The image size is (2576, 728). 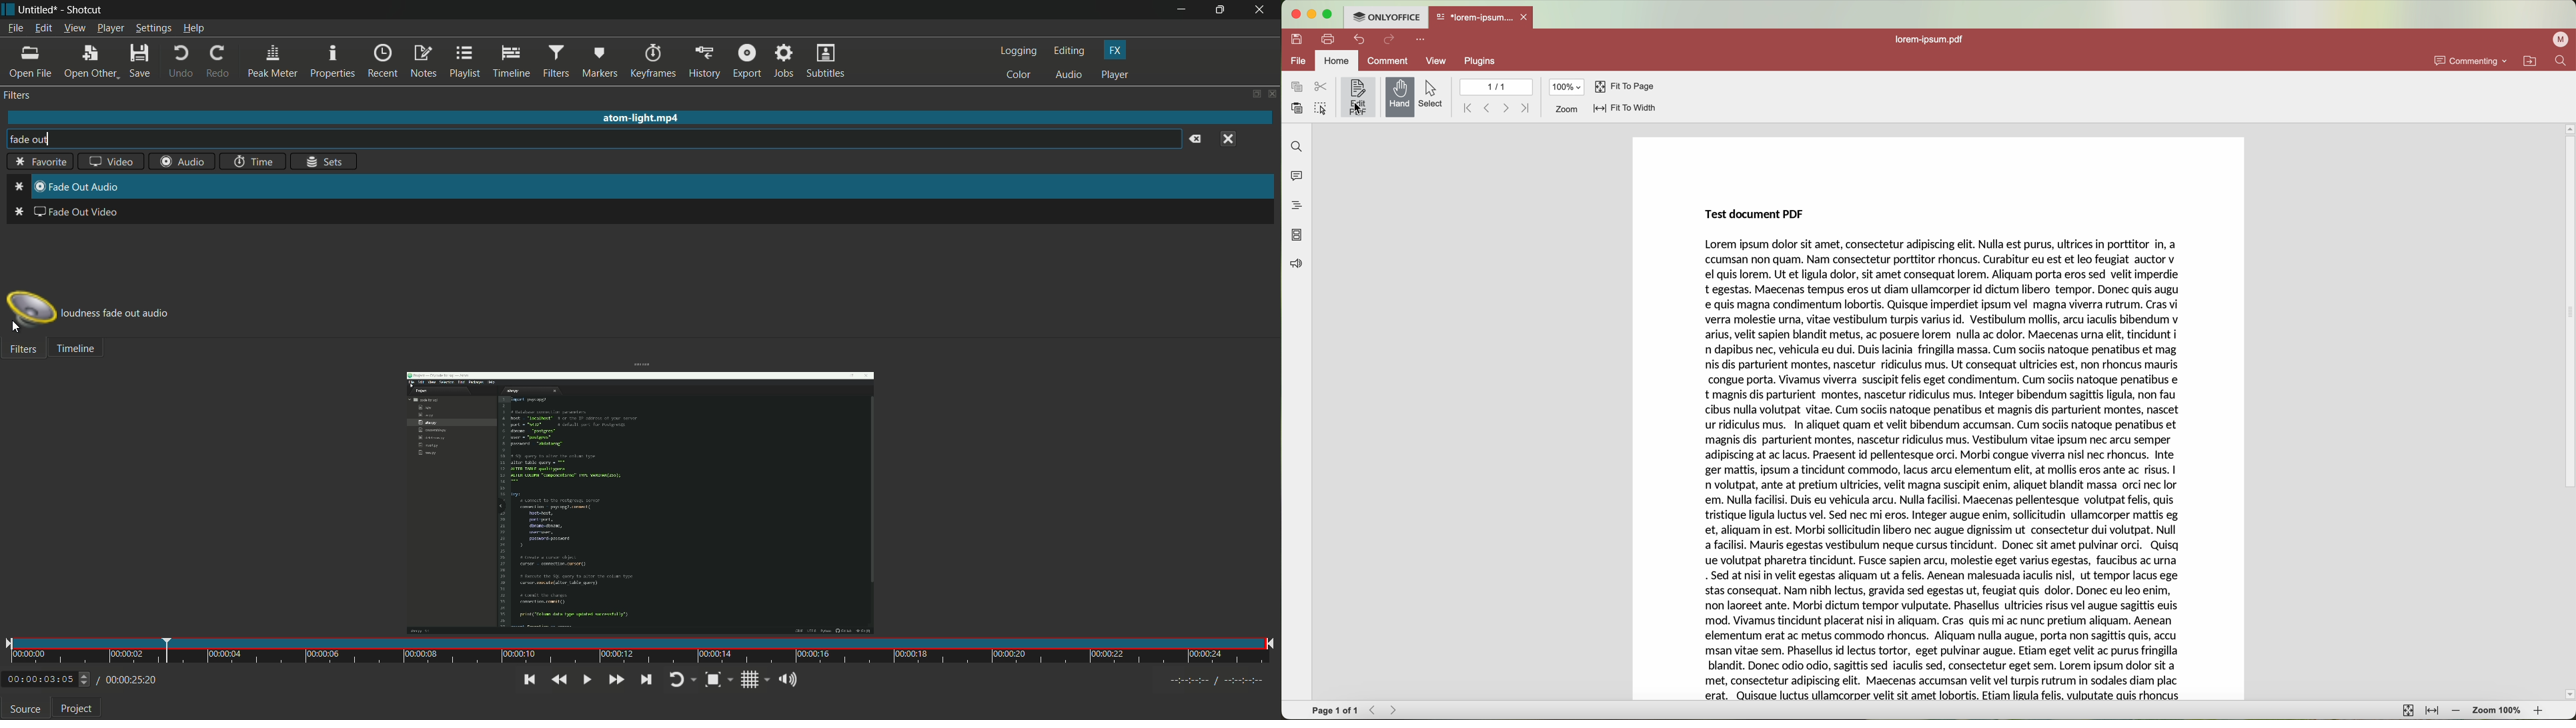 I want to click on sets, so click(x=326, y=162).